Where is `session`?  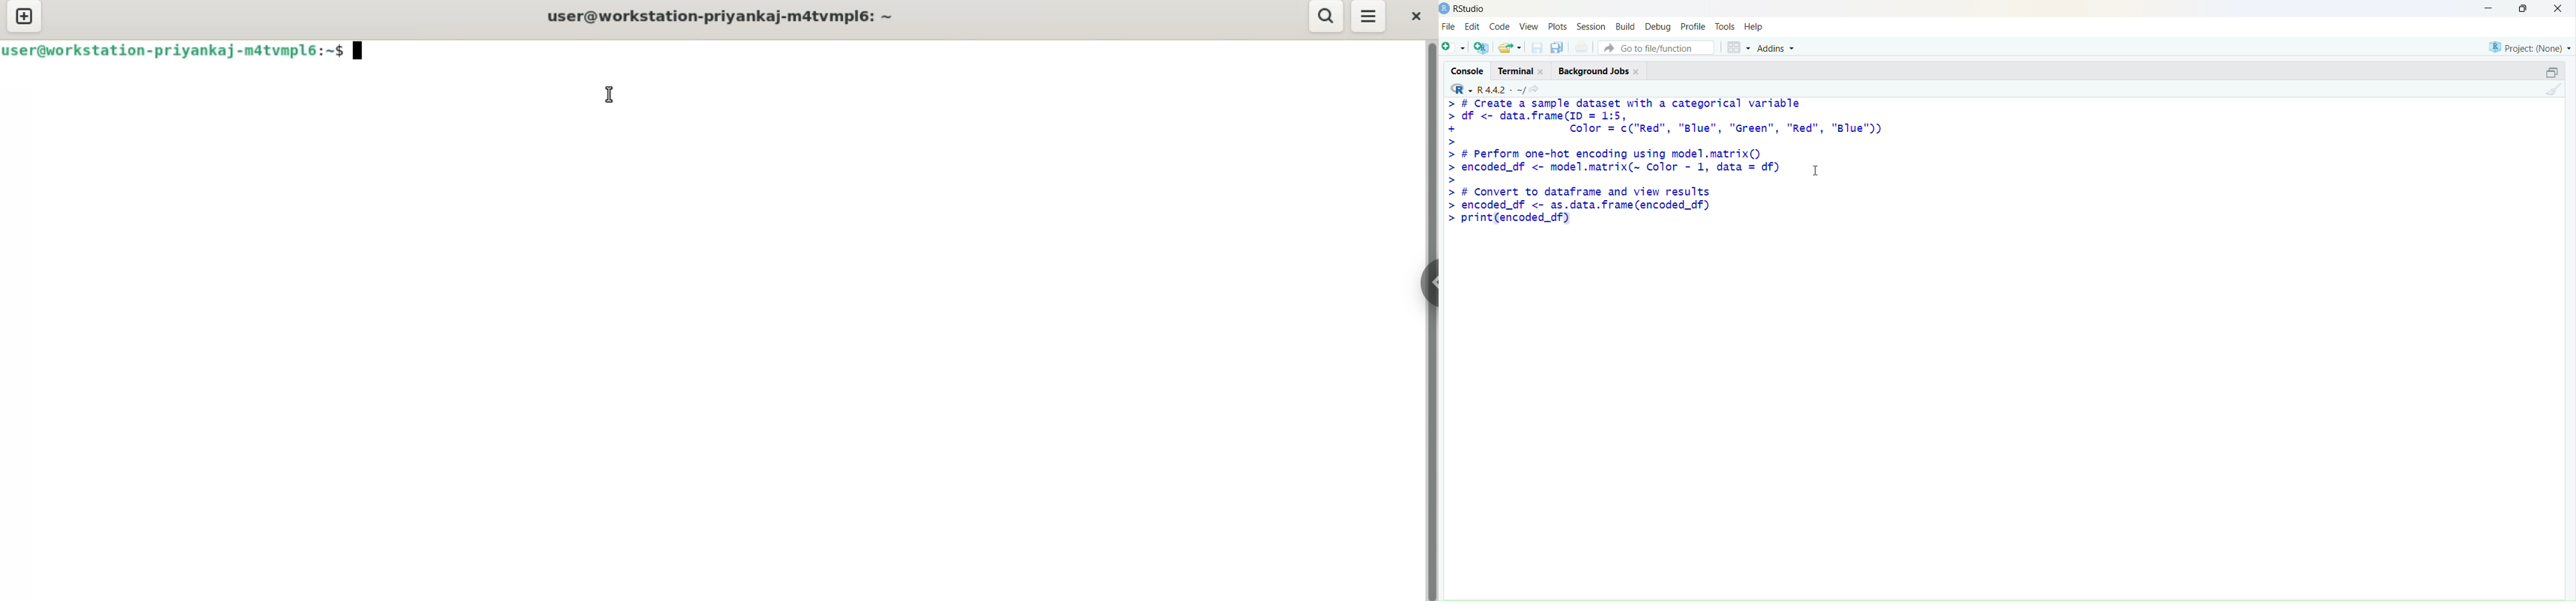 session is located at coordinates (1592, 27).